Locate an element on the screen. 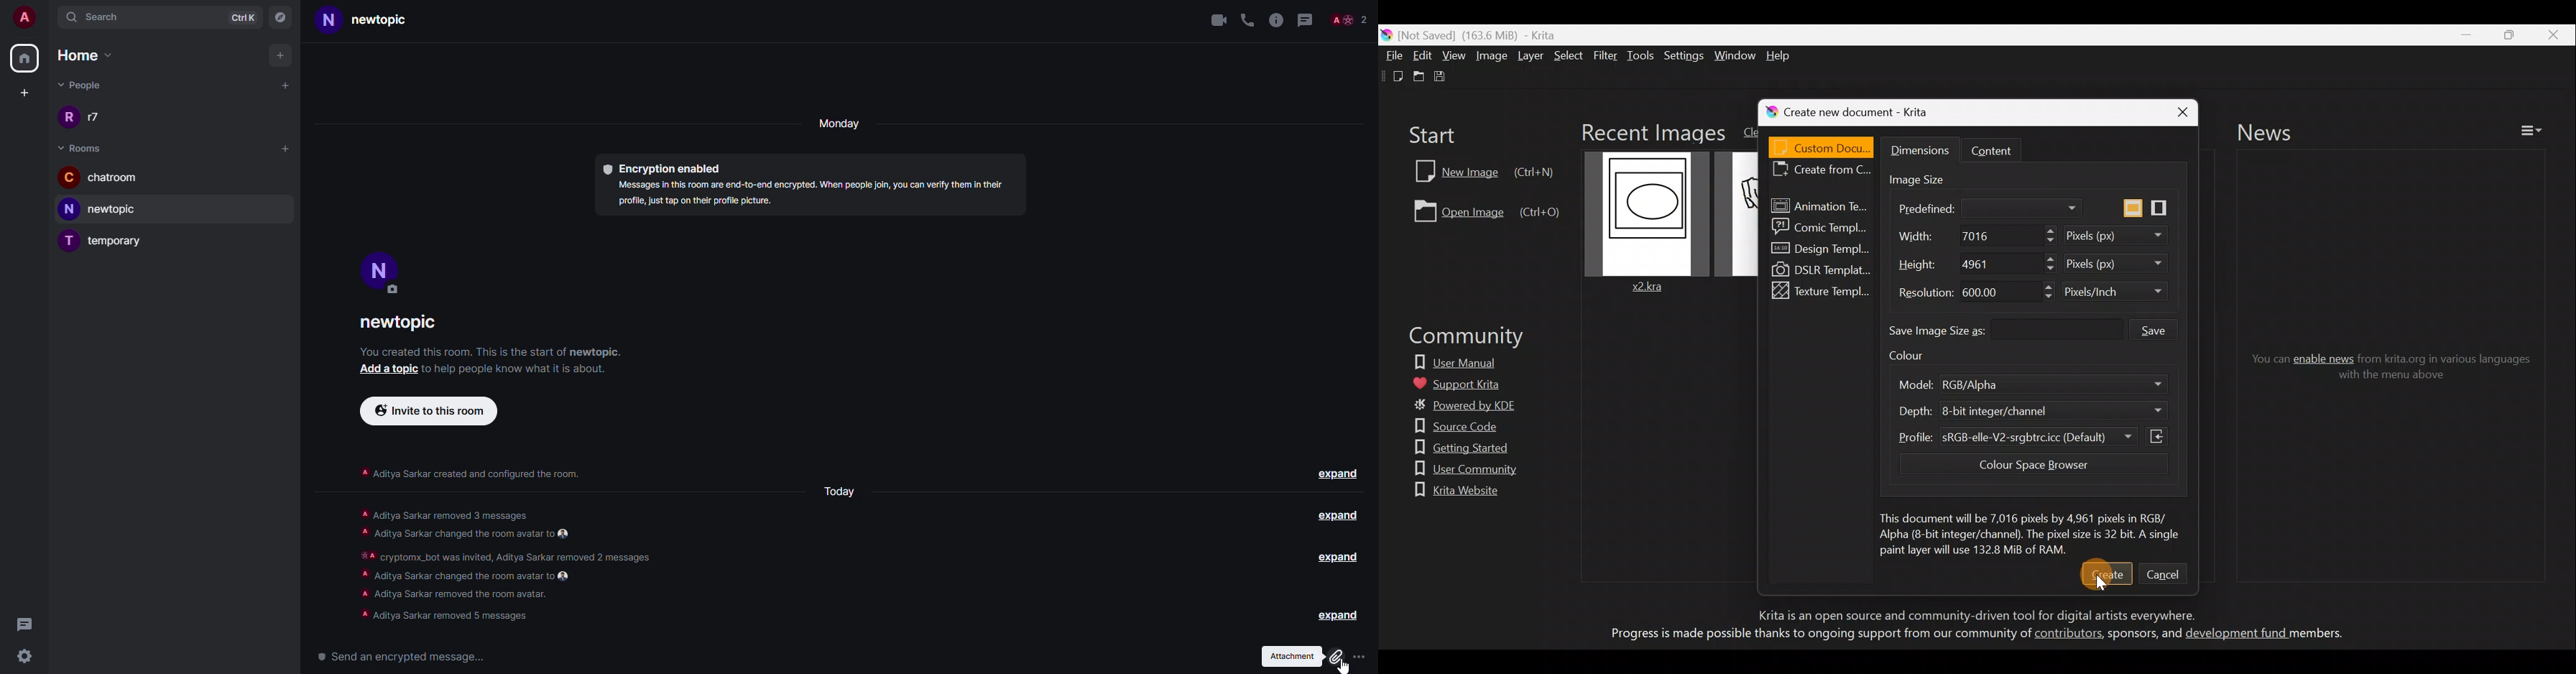  Landscape is located at coordinates (2131, 207).